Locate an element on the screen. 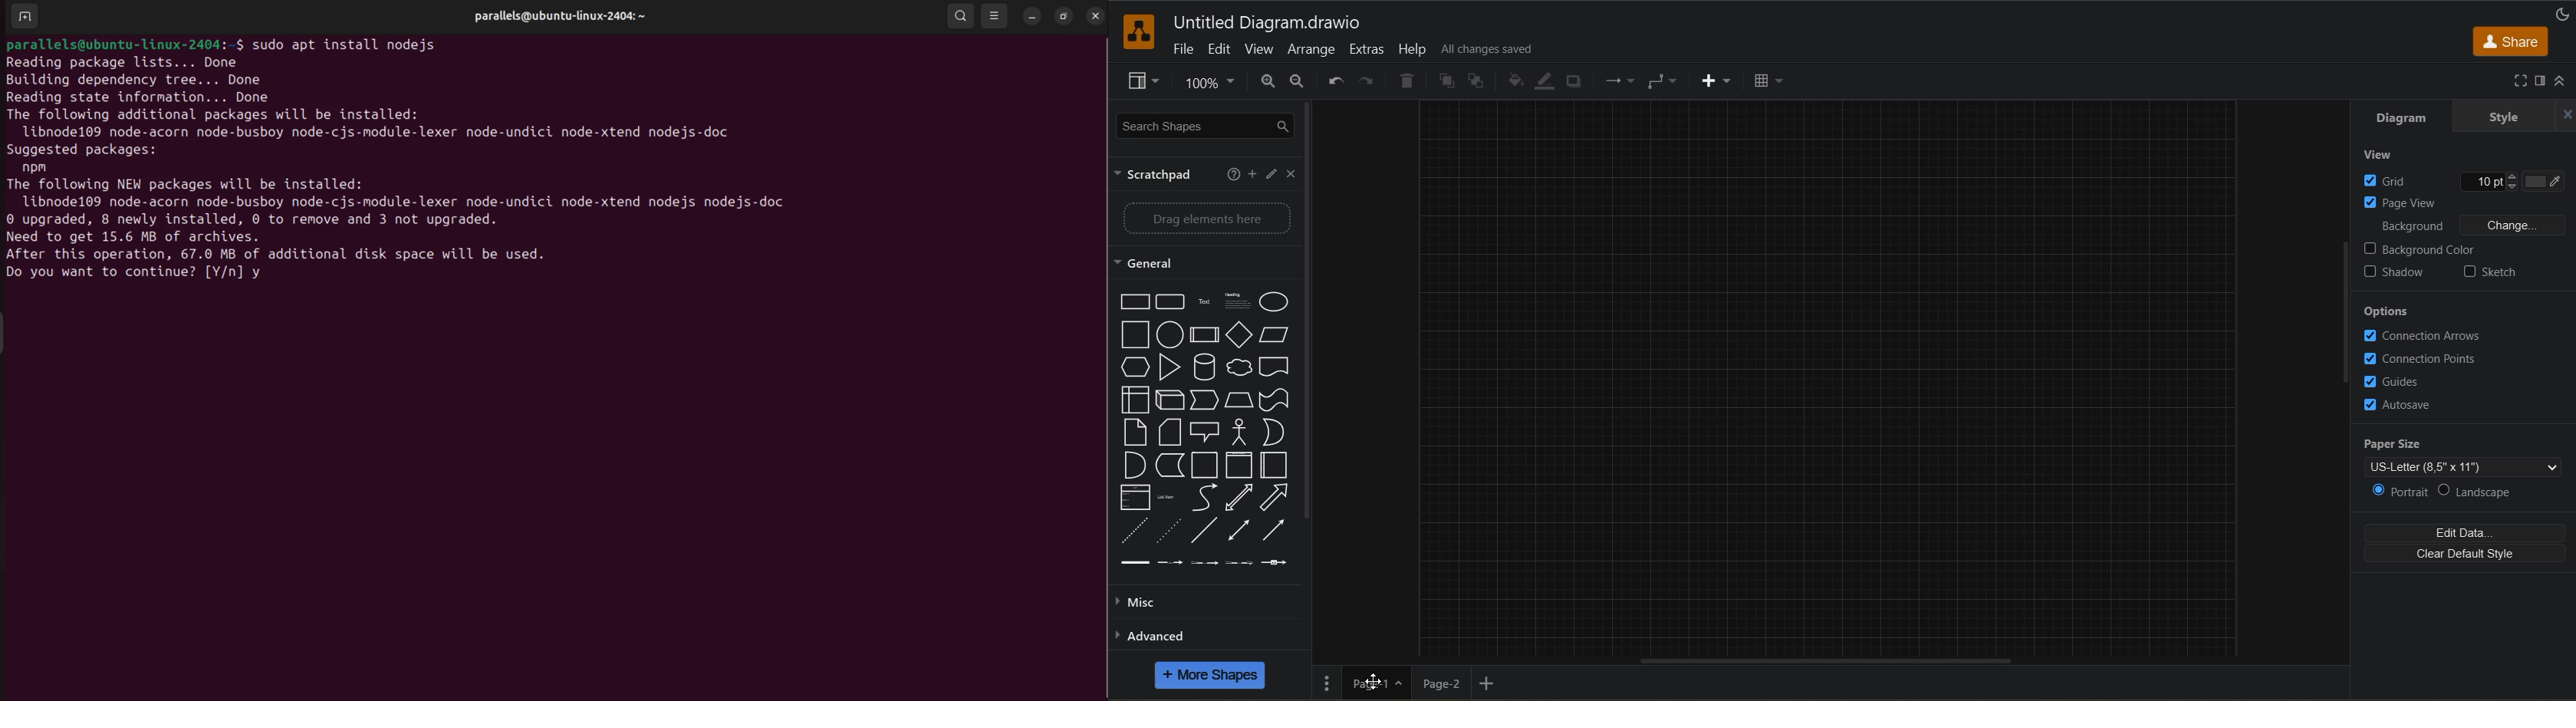 This screenshot has height=728, width=2576. vertical scroll bar is located at coordinates (2347, 315).